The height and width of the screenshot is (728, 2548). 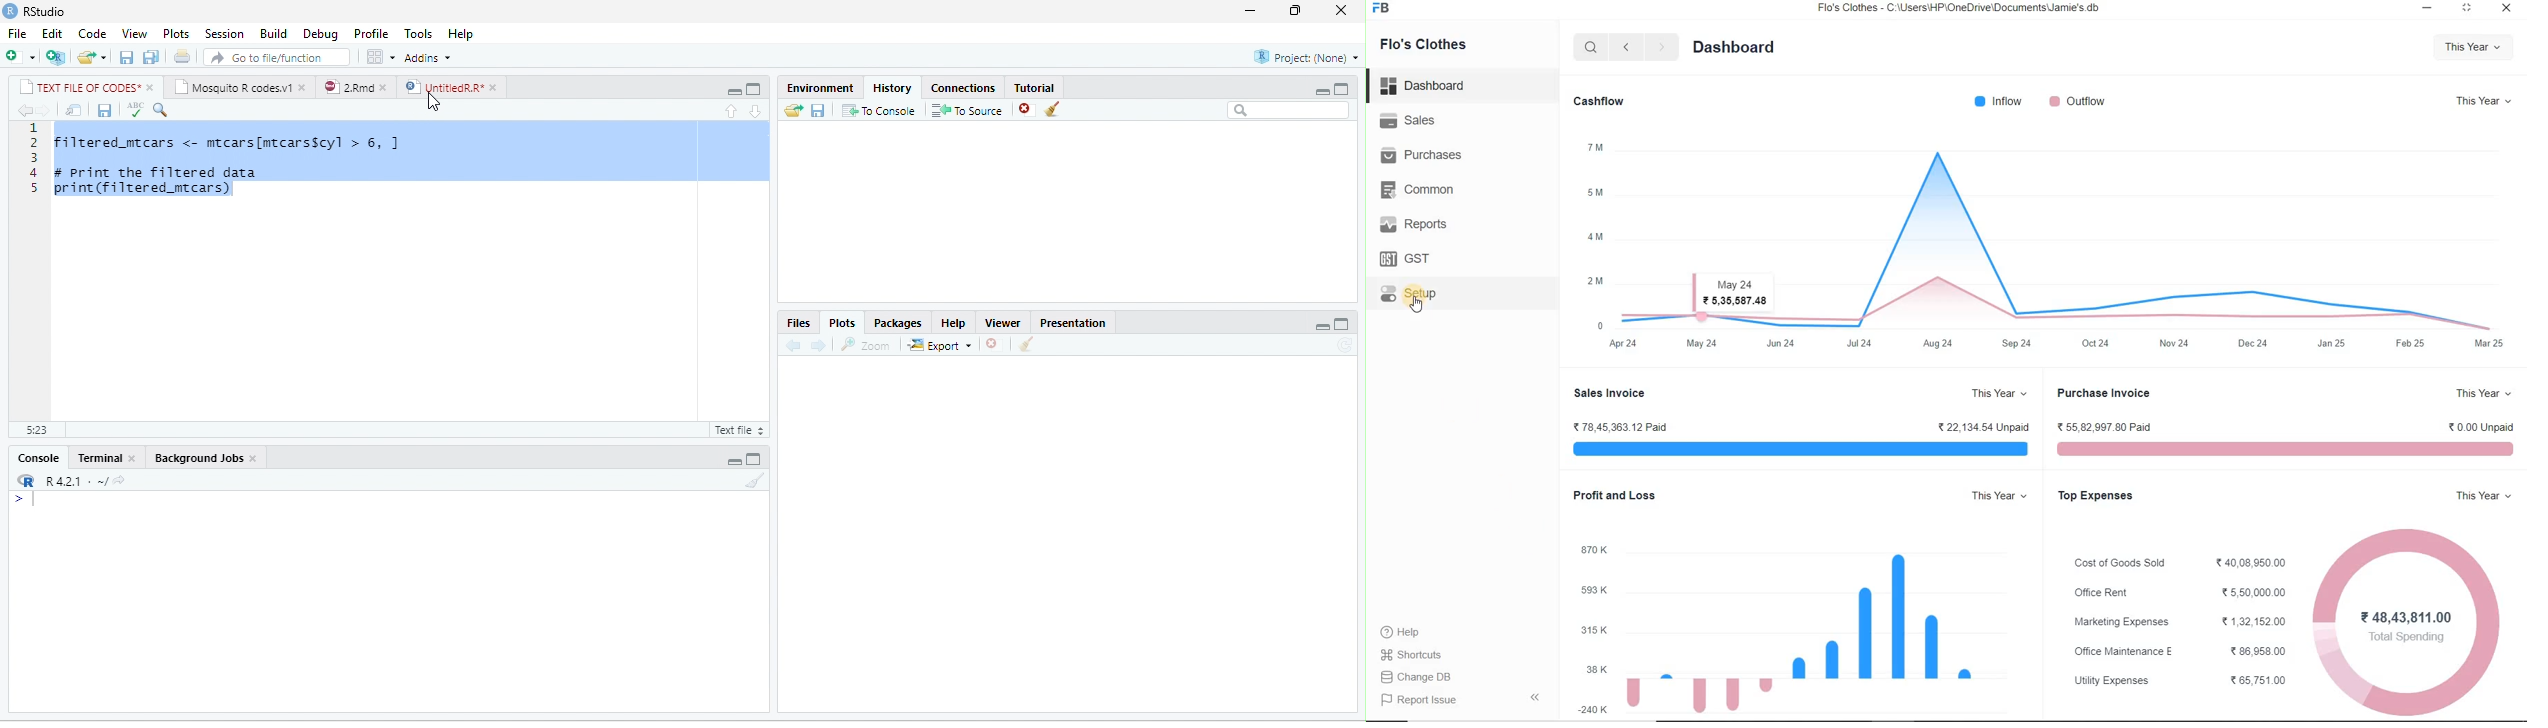 What do you see at coordinates (44, 11) in the screenshot?
I see `RStudio` at bounding box center [44, 11].